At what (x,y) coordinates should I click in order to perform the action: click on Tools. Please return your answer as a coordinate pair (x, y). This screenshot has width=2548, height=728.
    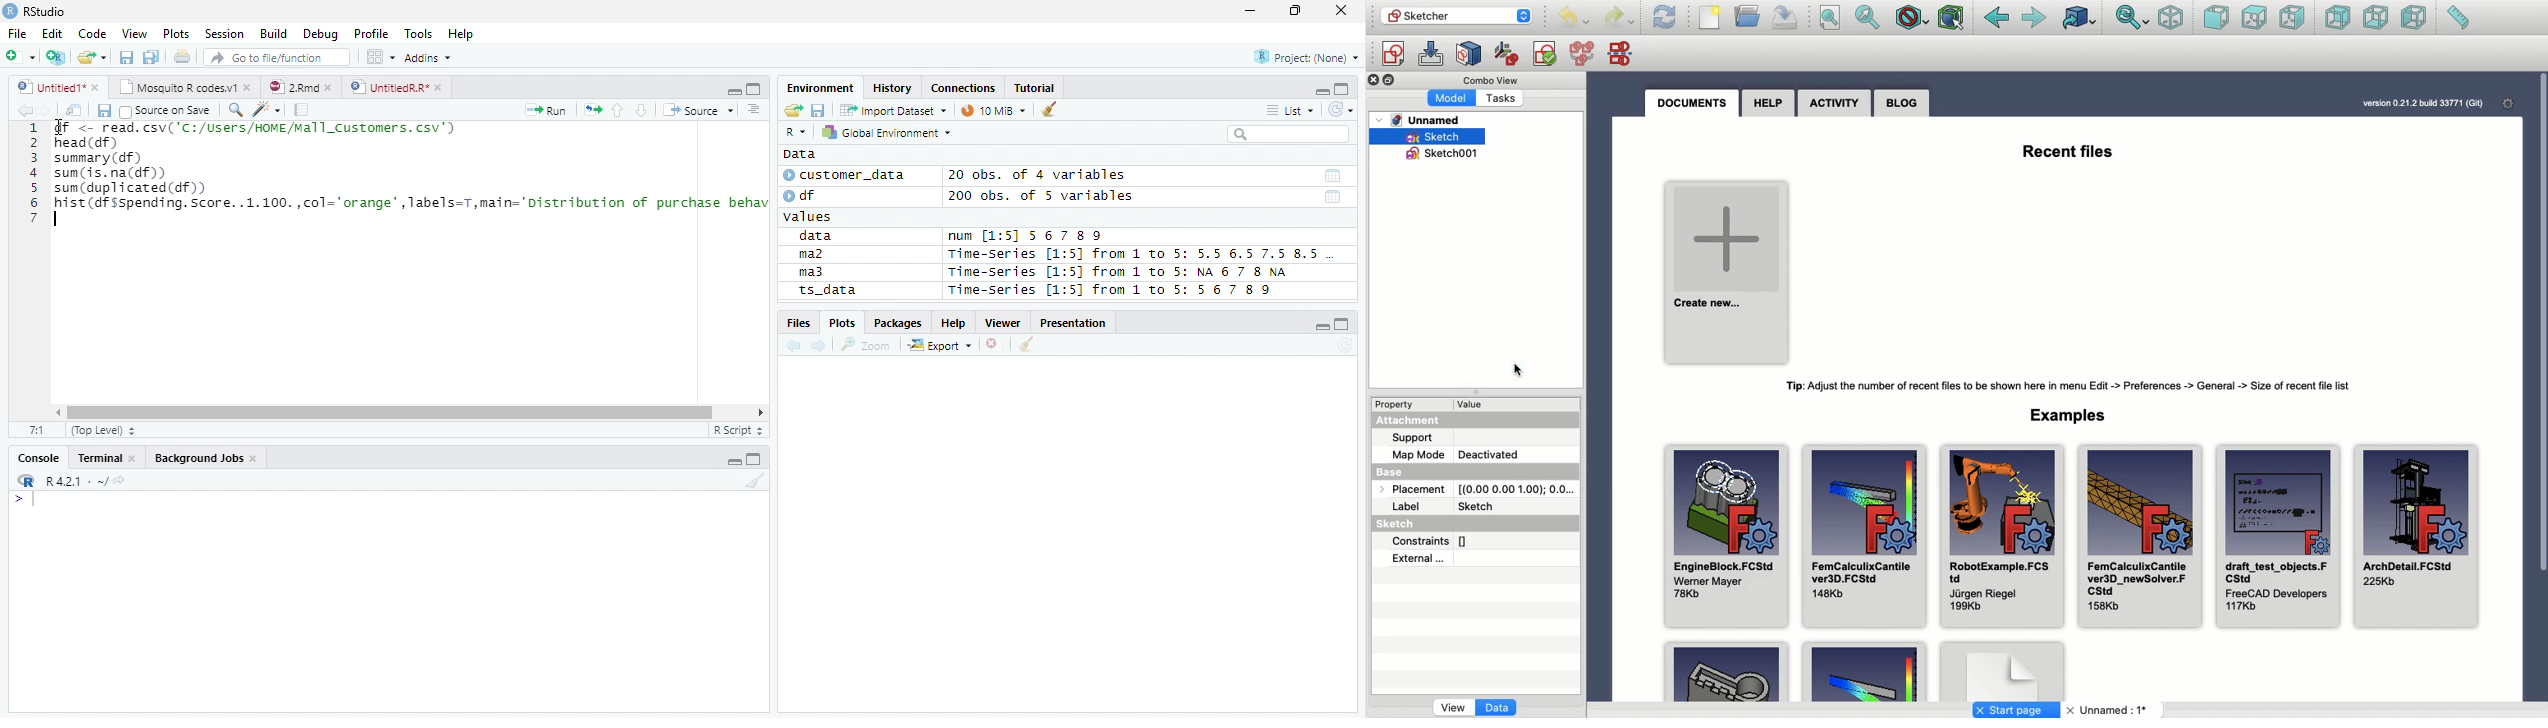
    Looking at the image, I should click on (422, 32).